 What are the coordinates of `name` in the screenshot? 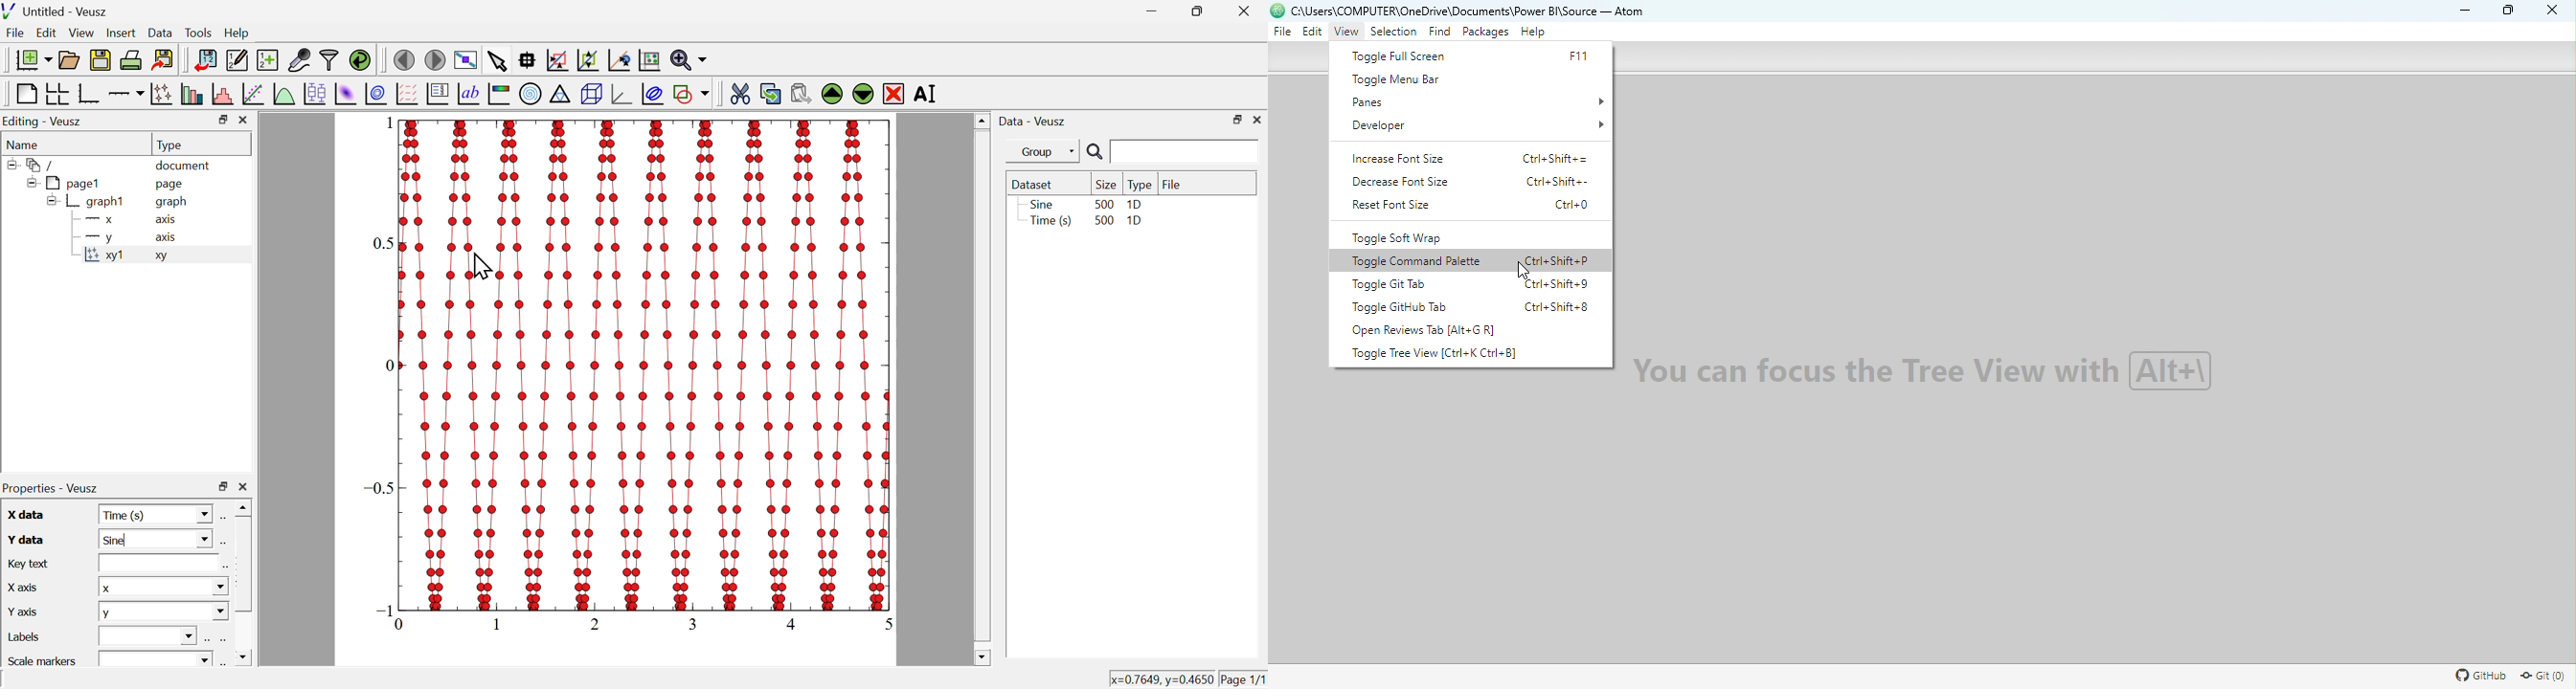 It's located at (26, 144).